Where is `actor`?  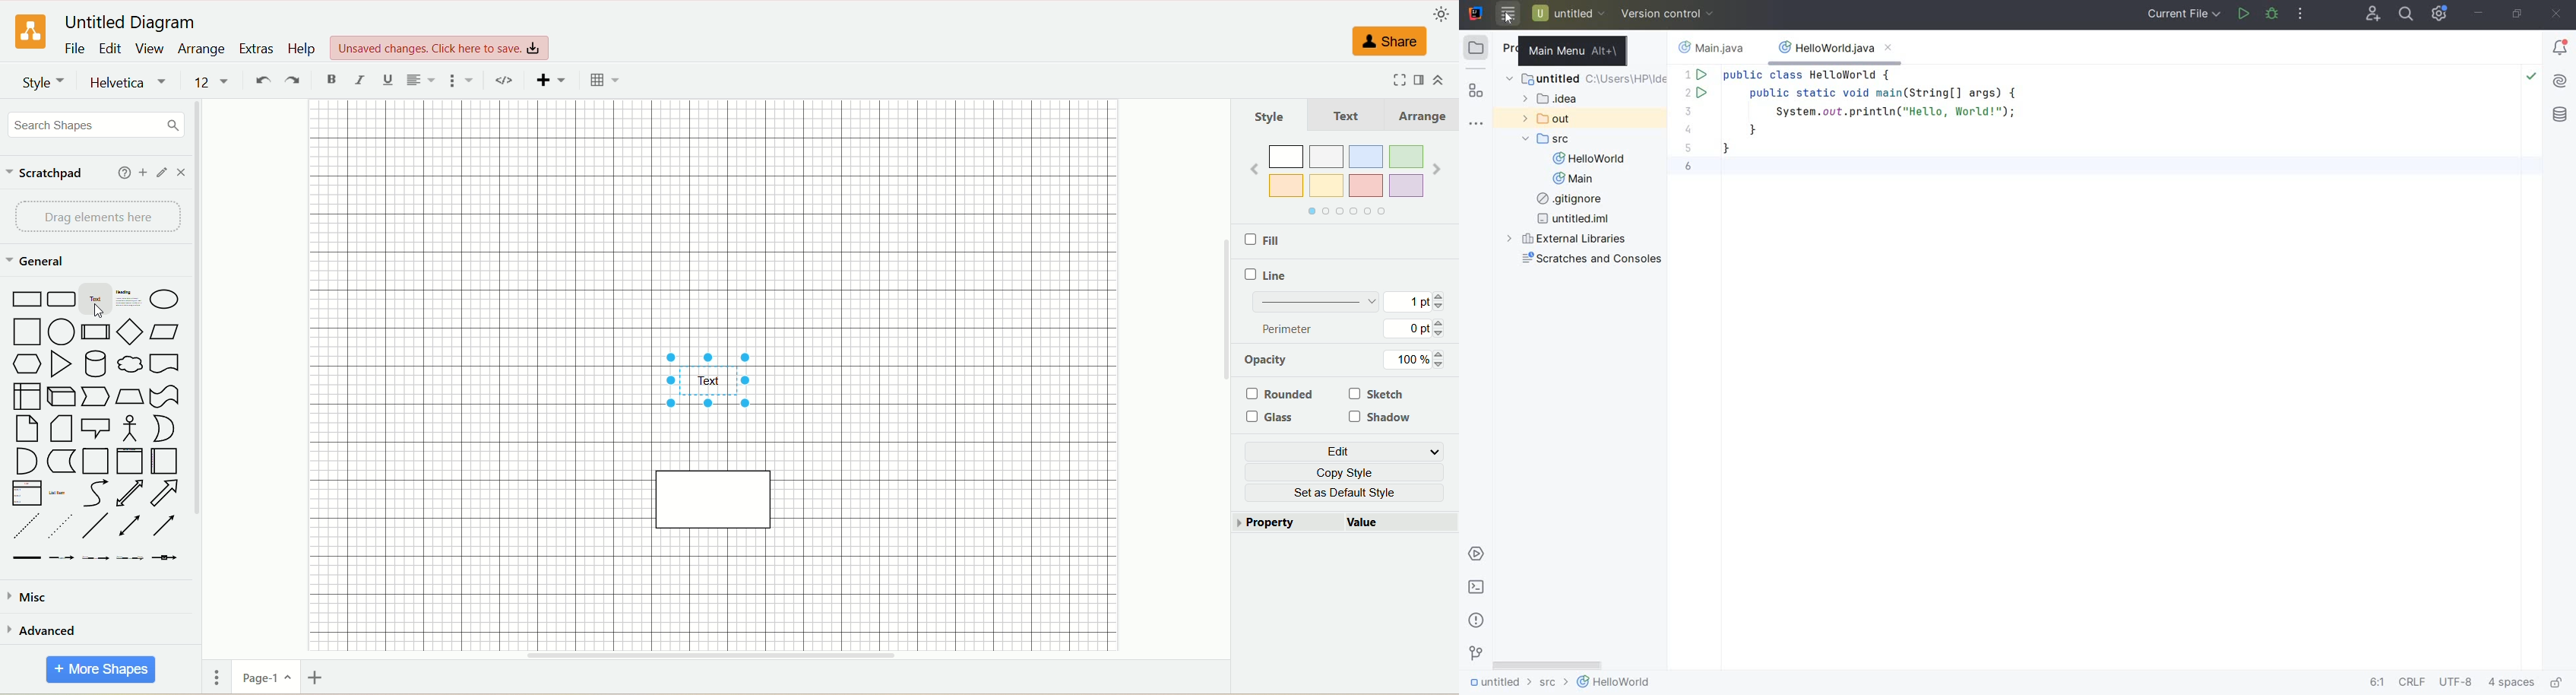 actor is located at coordinates (131, 428).